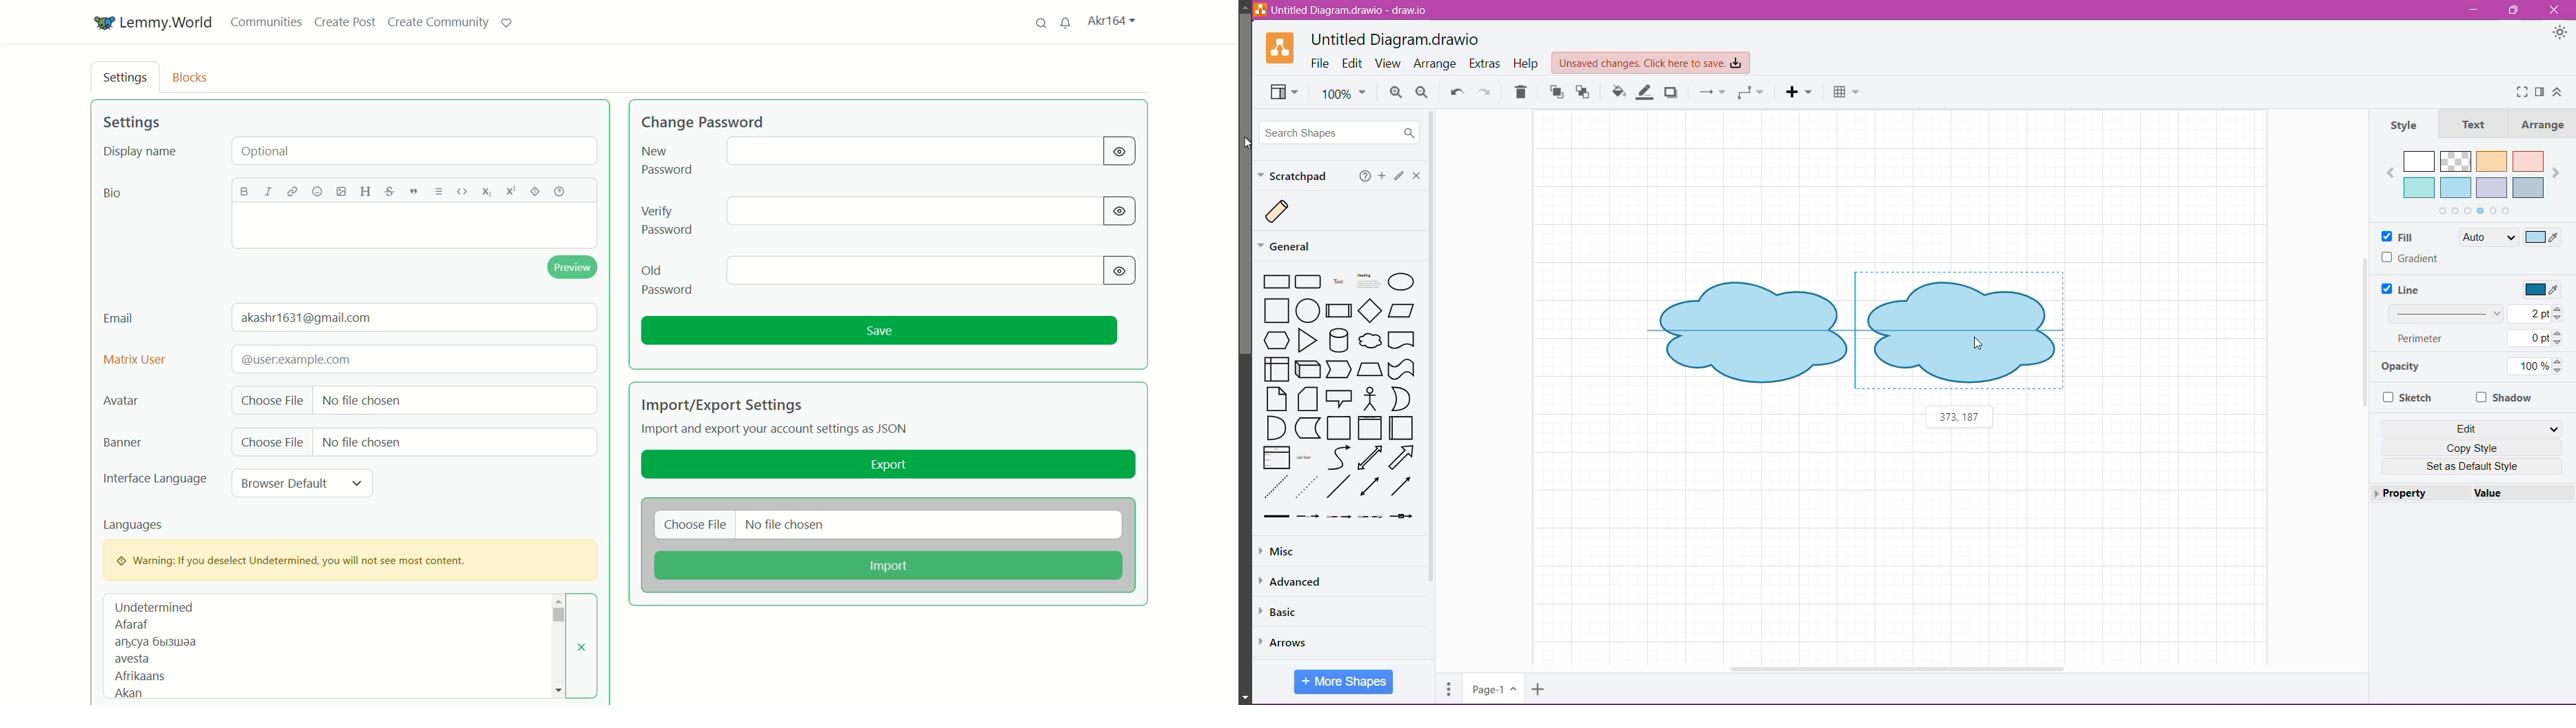  What do you see at coordinates (2472, 10) in the screenshot?
I see `Minimize` at bounding box center [2472, 10].